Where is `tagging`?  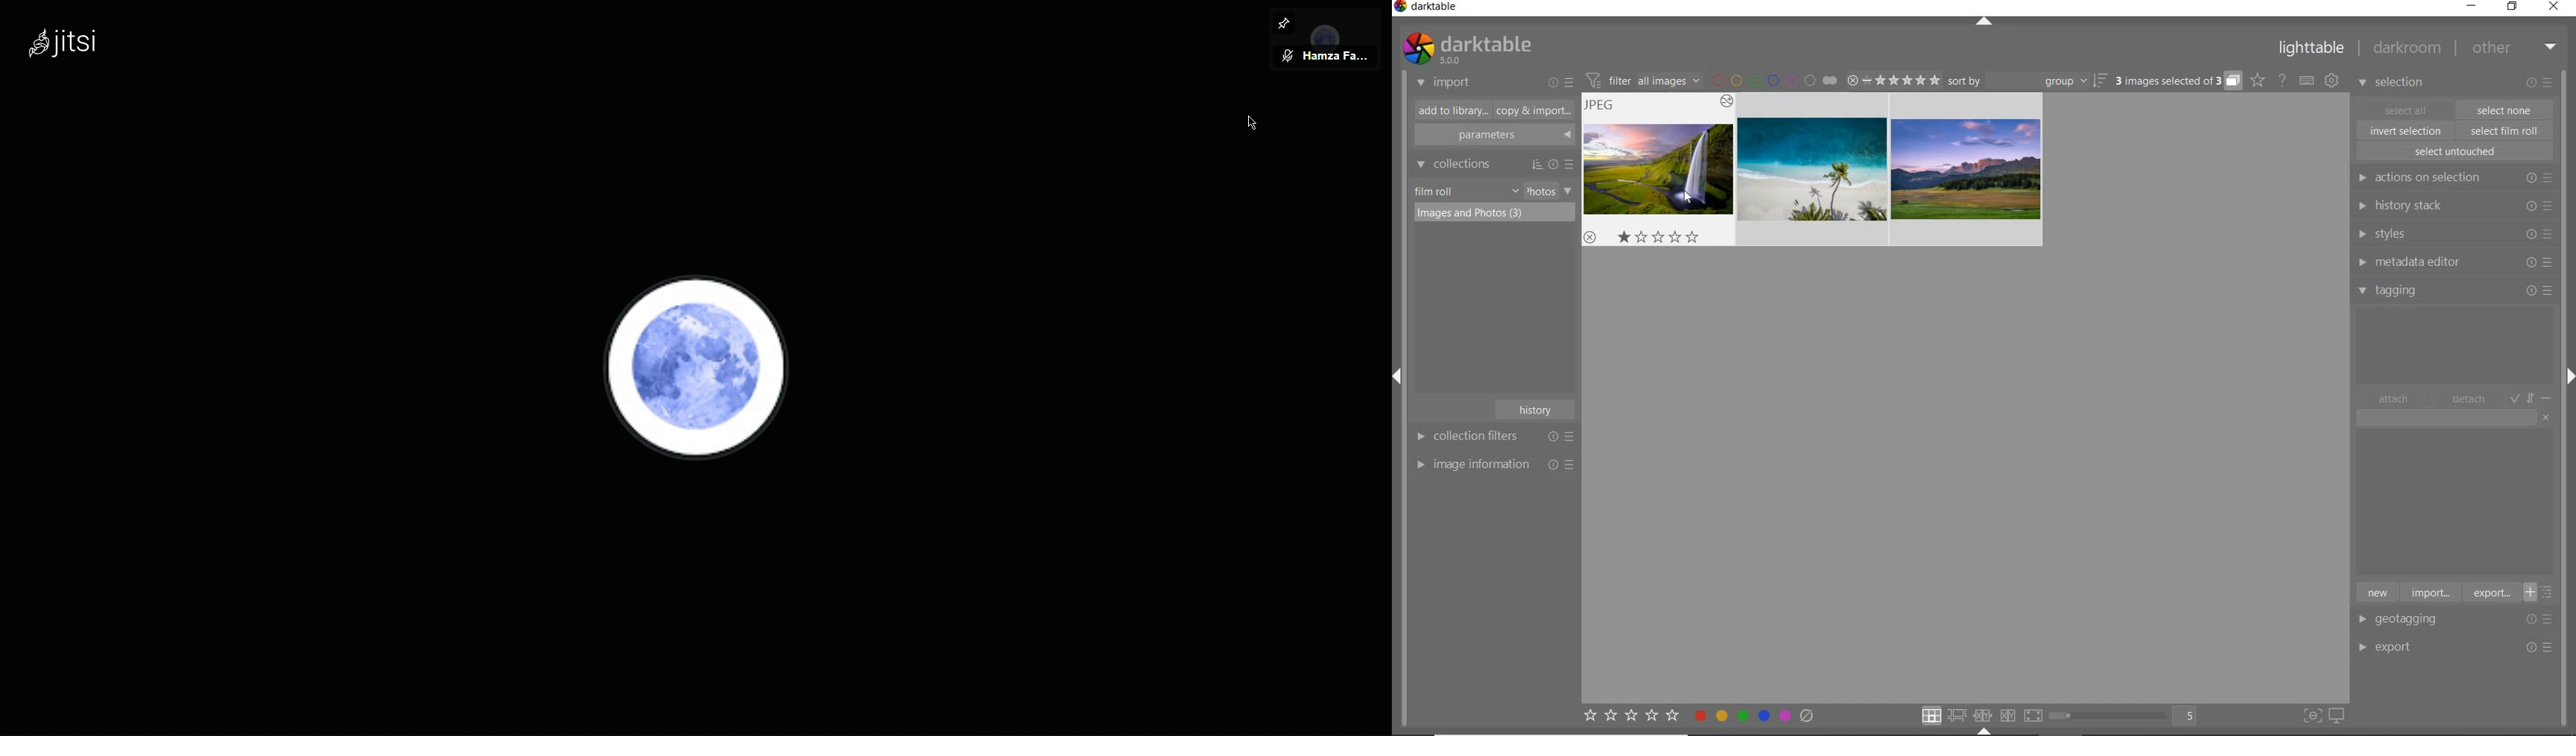 tagging is located at coordinates (2456, 290).